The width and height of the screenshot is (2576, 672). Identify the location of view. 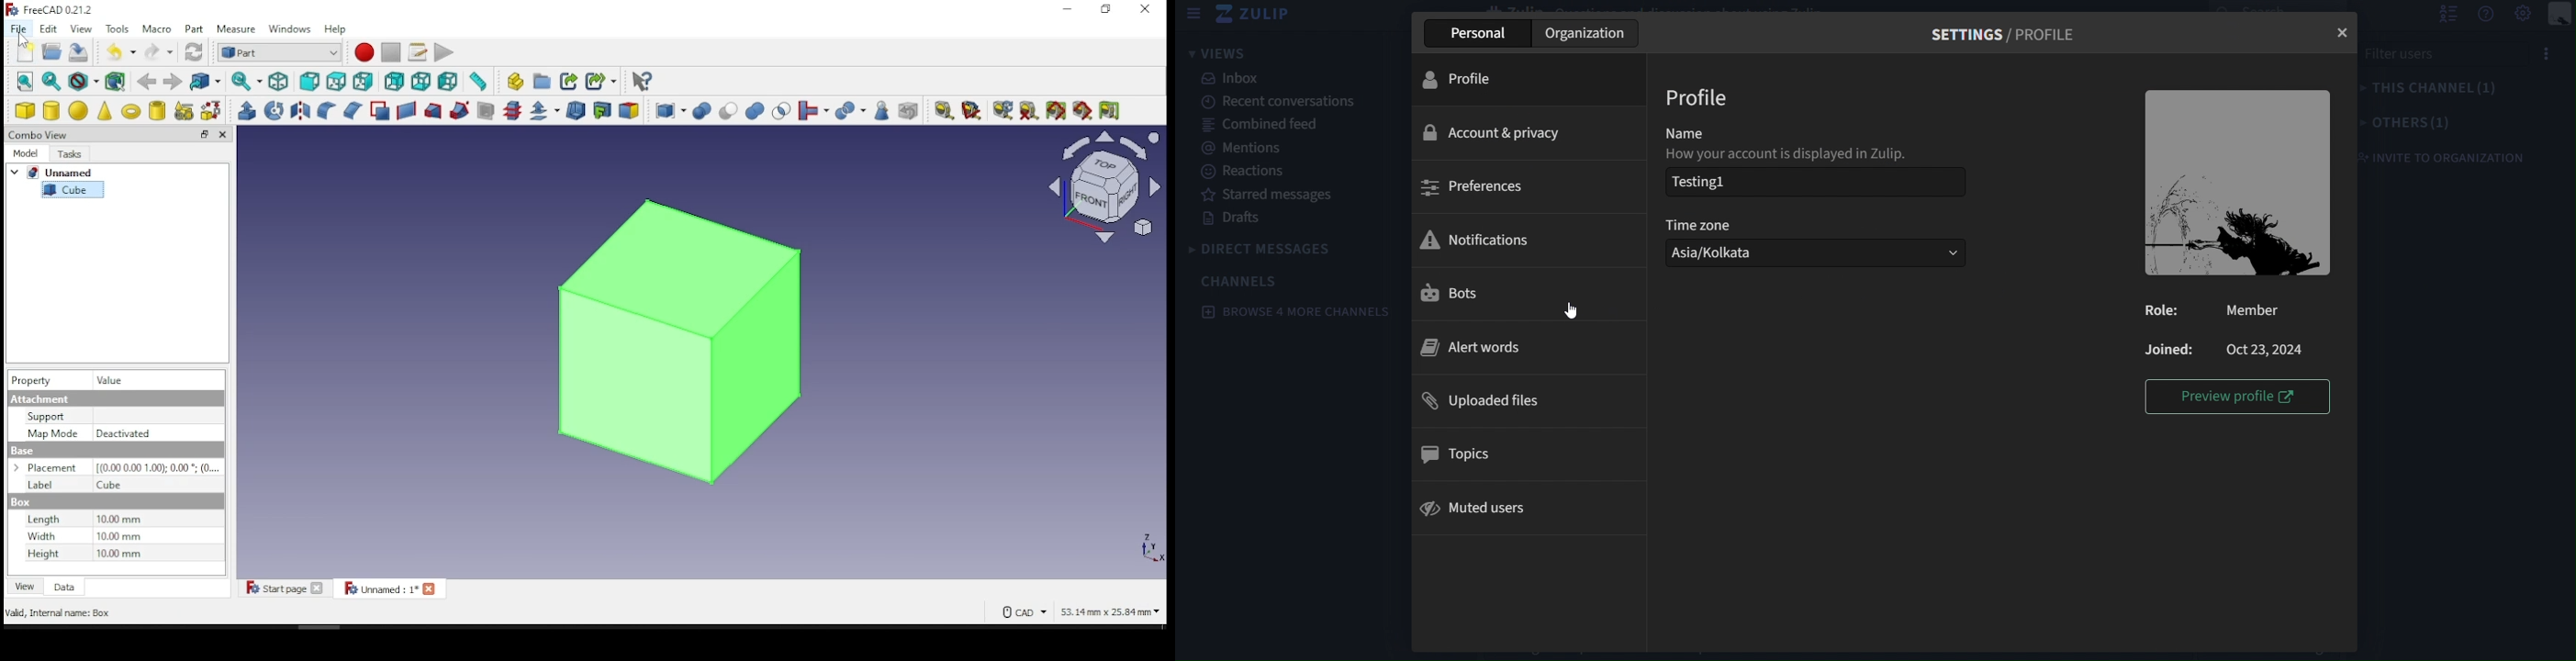
(26, 586).